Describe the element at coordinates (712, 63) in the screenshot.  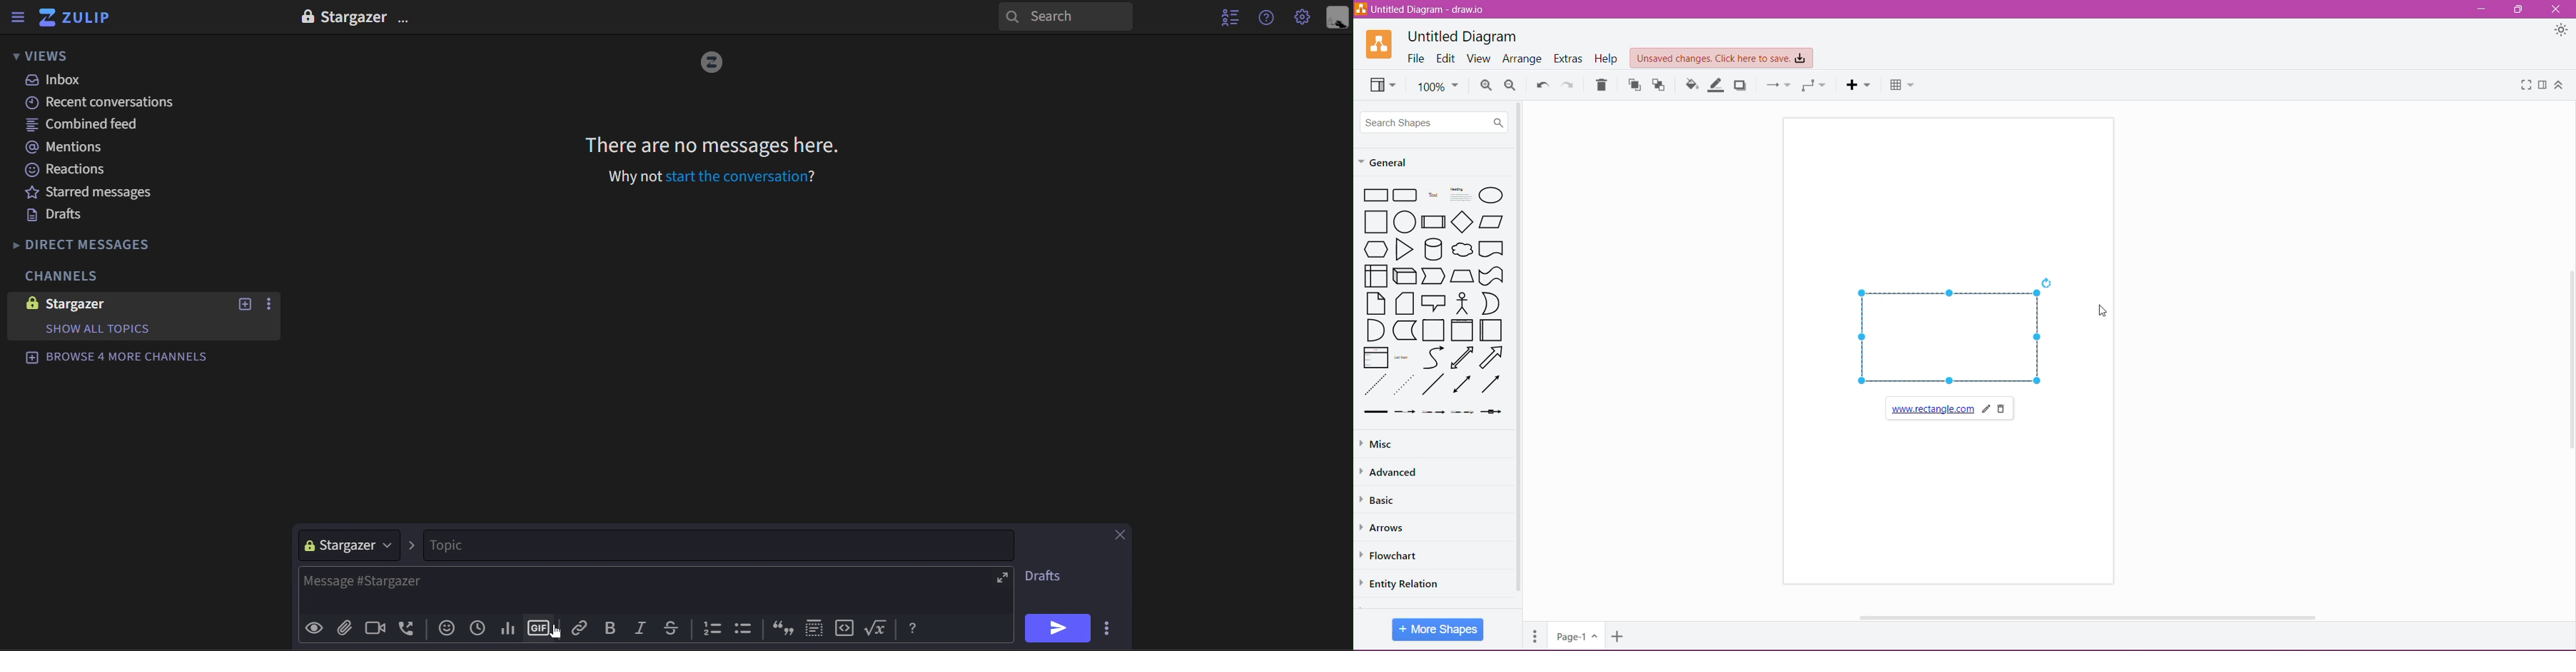
I see `image` at that location.